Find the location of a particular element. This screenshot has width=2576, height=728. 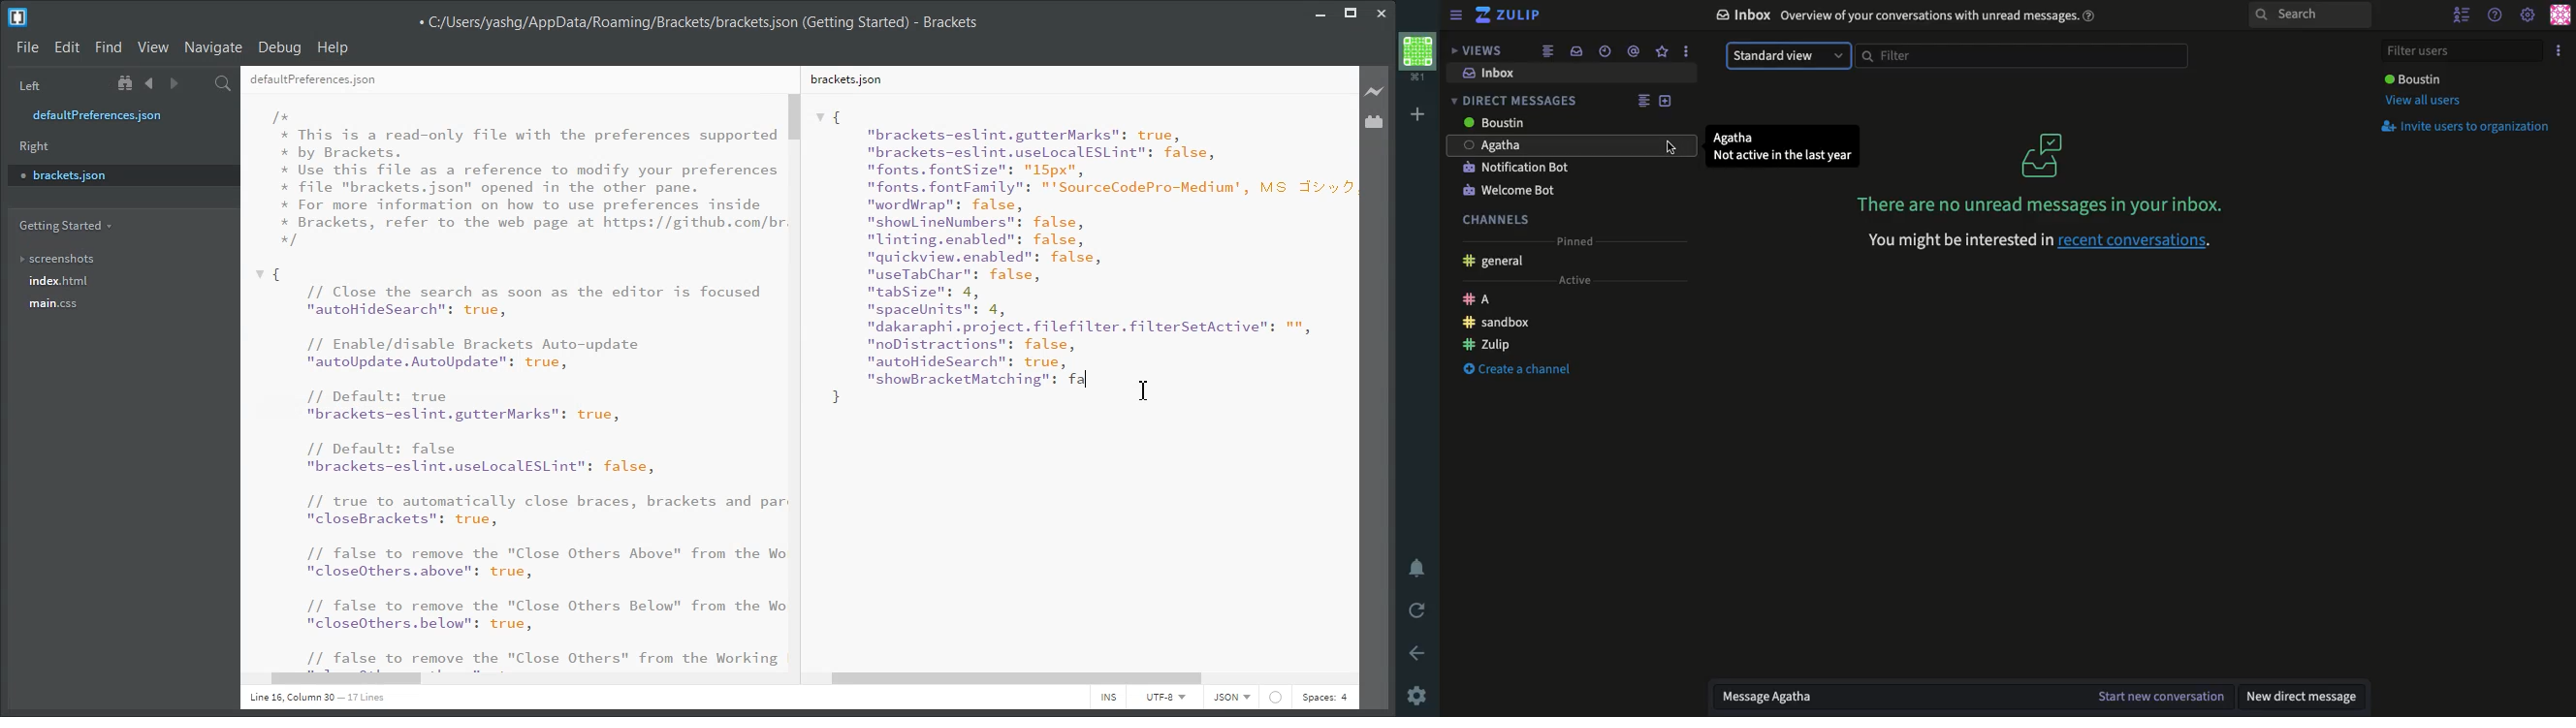

Edit is located at coordinates (67, 47).